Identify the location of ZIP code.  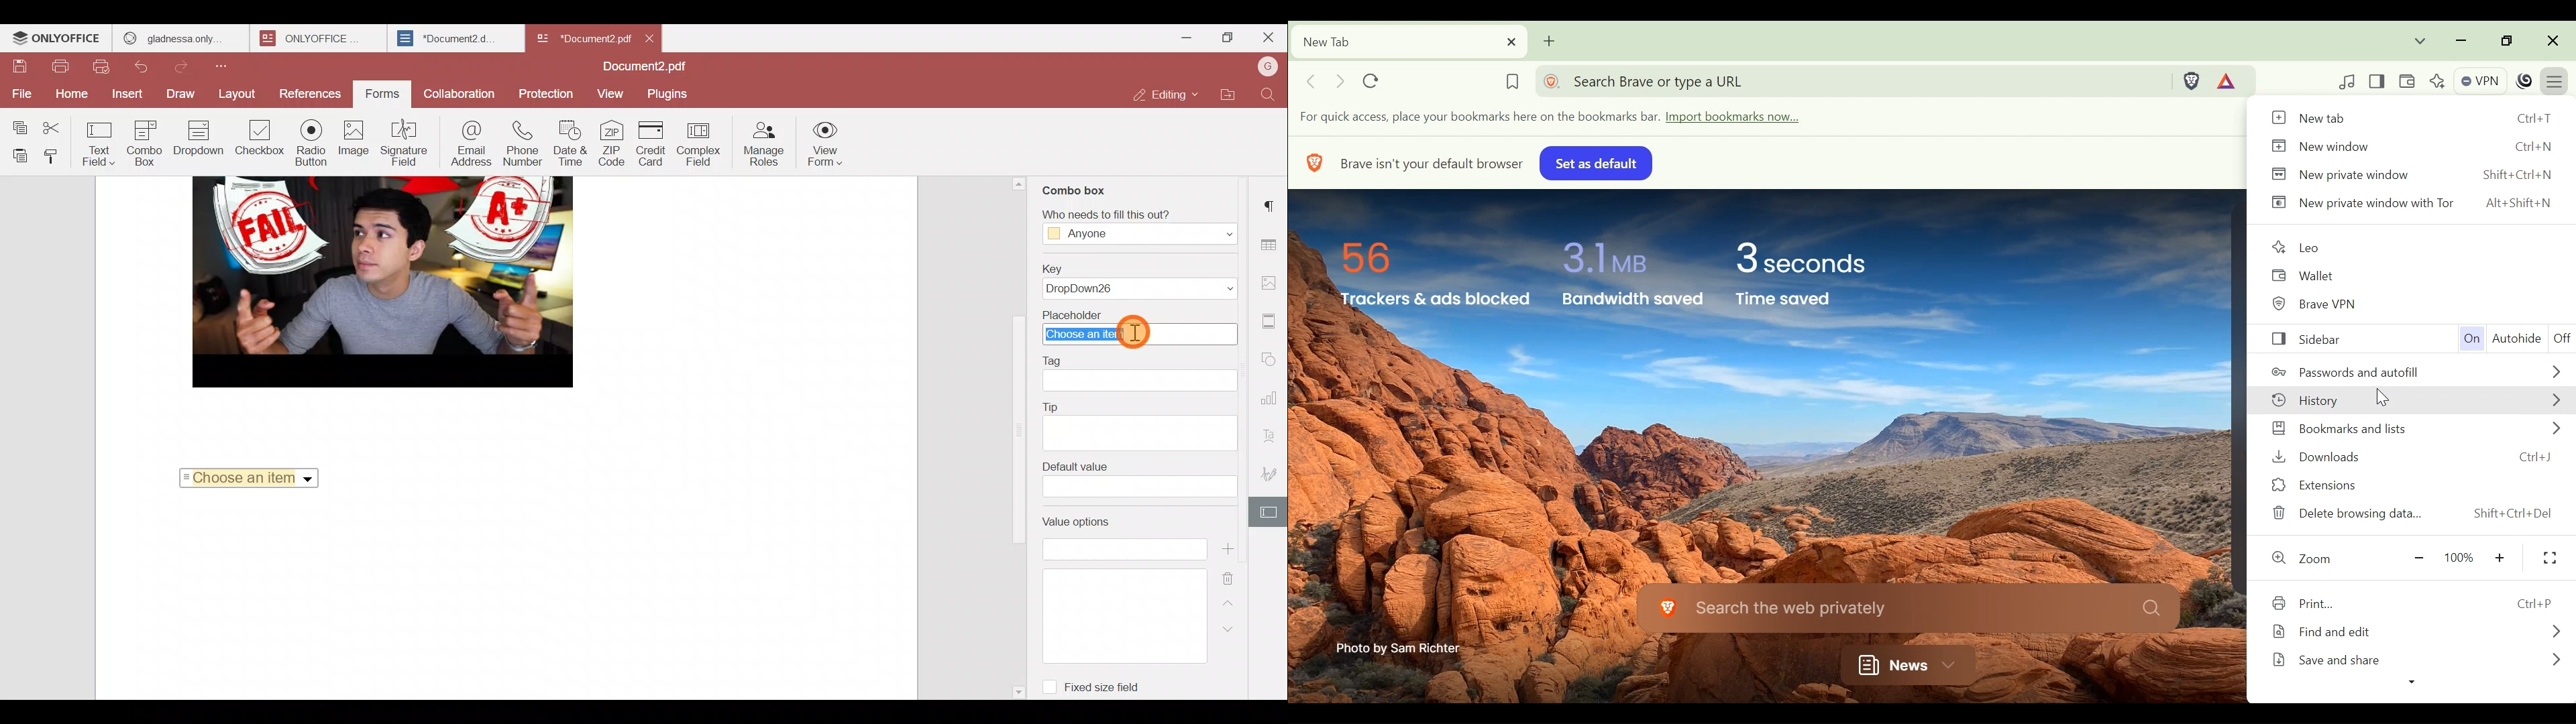
(612, 145).